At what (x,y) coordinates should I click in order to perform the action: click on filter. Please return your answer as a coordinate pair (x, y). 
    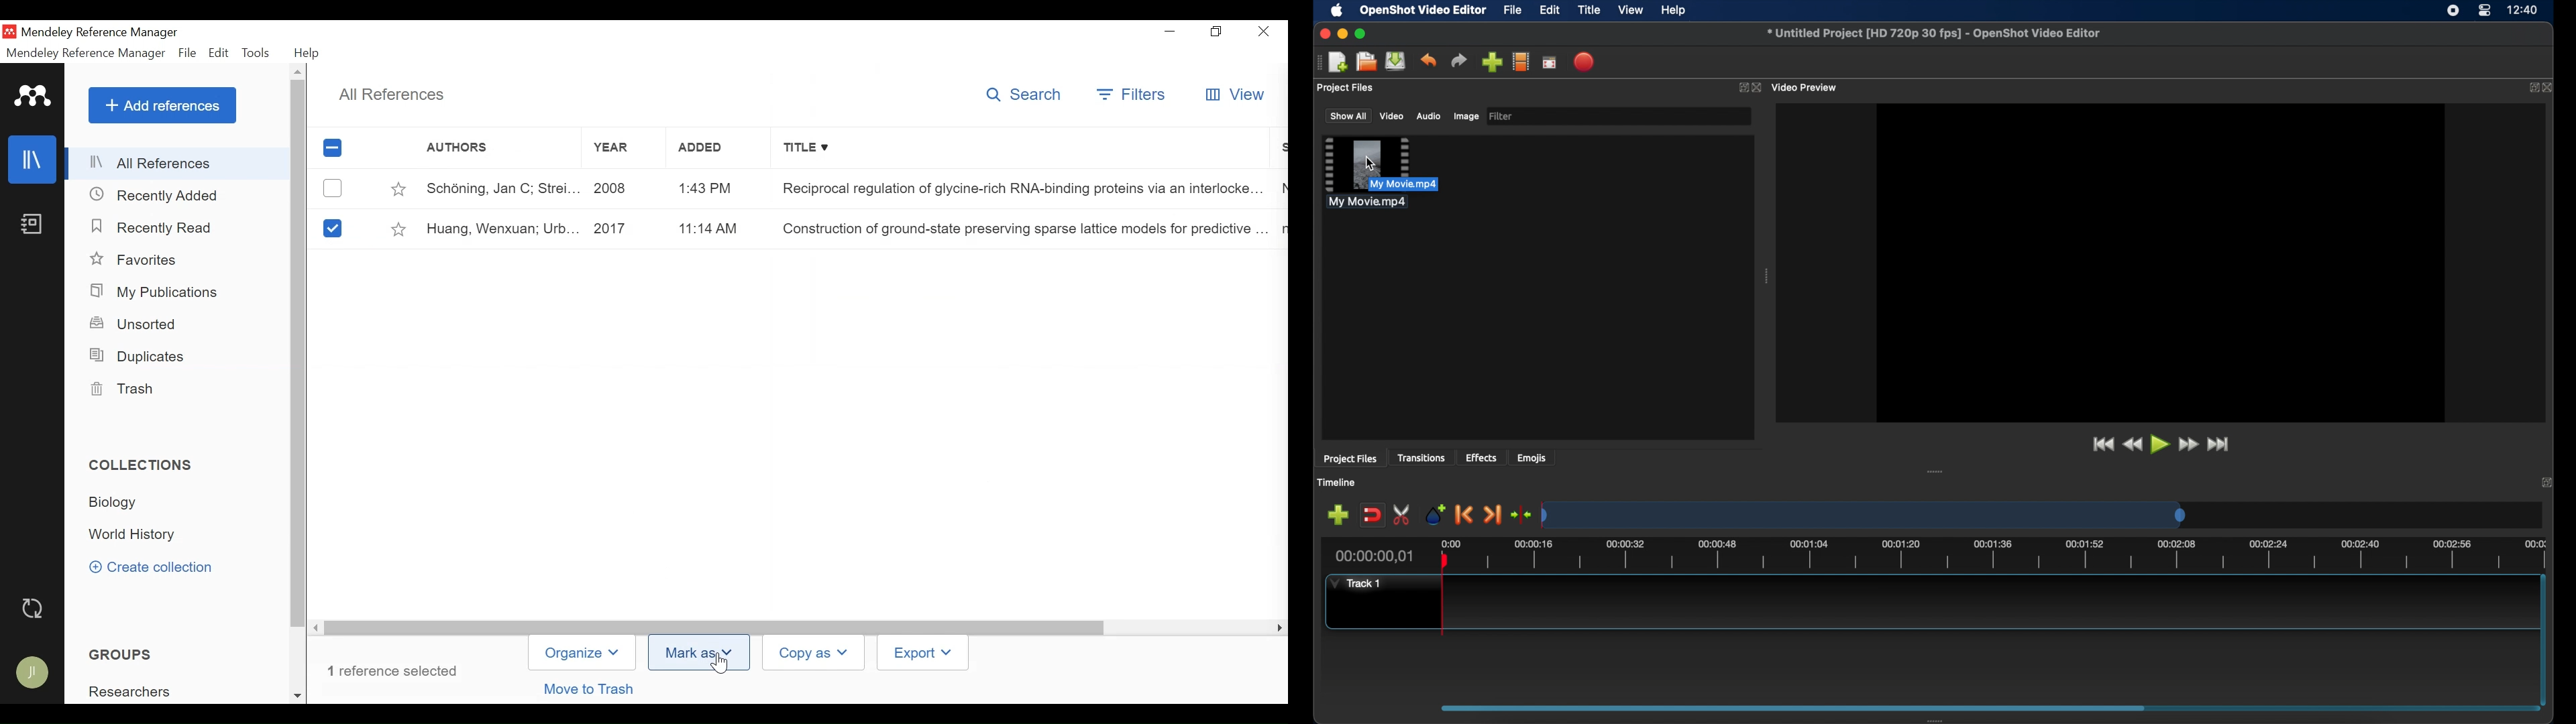
    Looking at the image, I should click on (1501, 115).